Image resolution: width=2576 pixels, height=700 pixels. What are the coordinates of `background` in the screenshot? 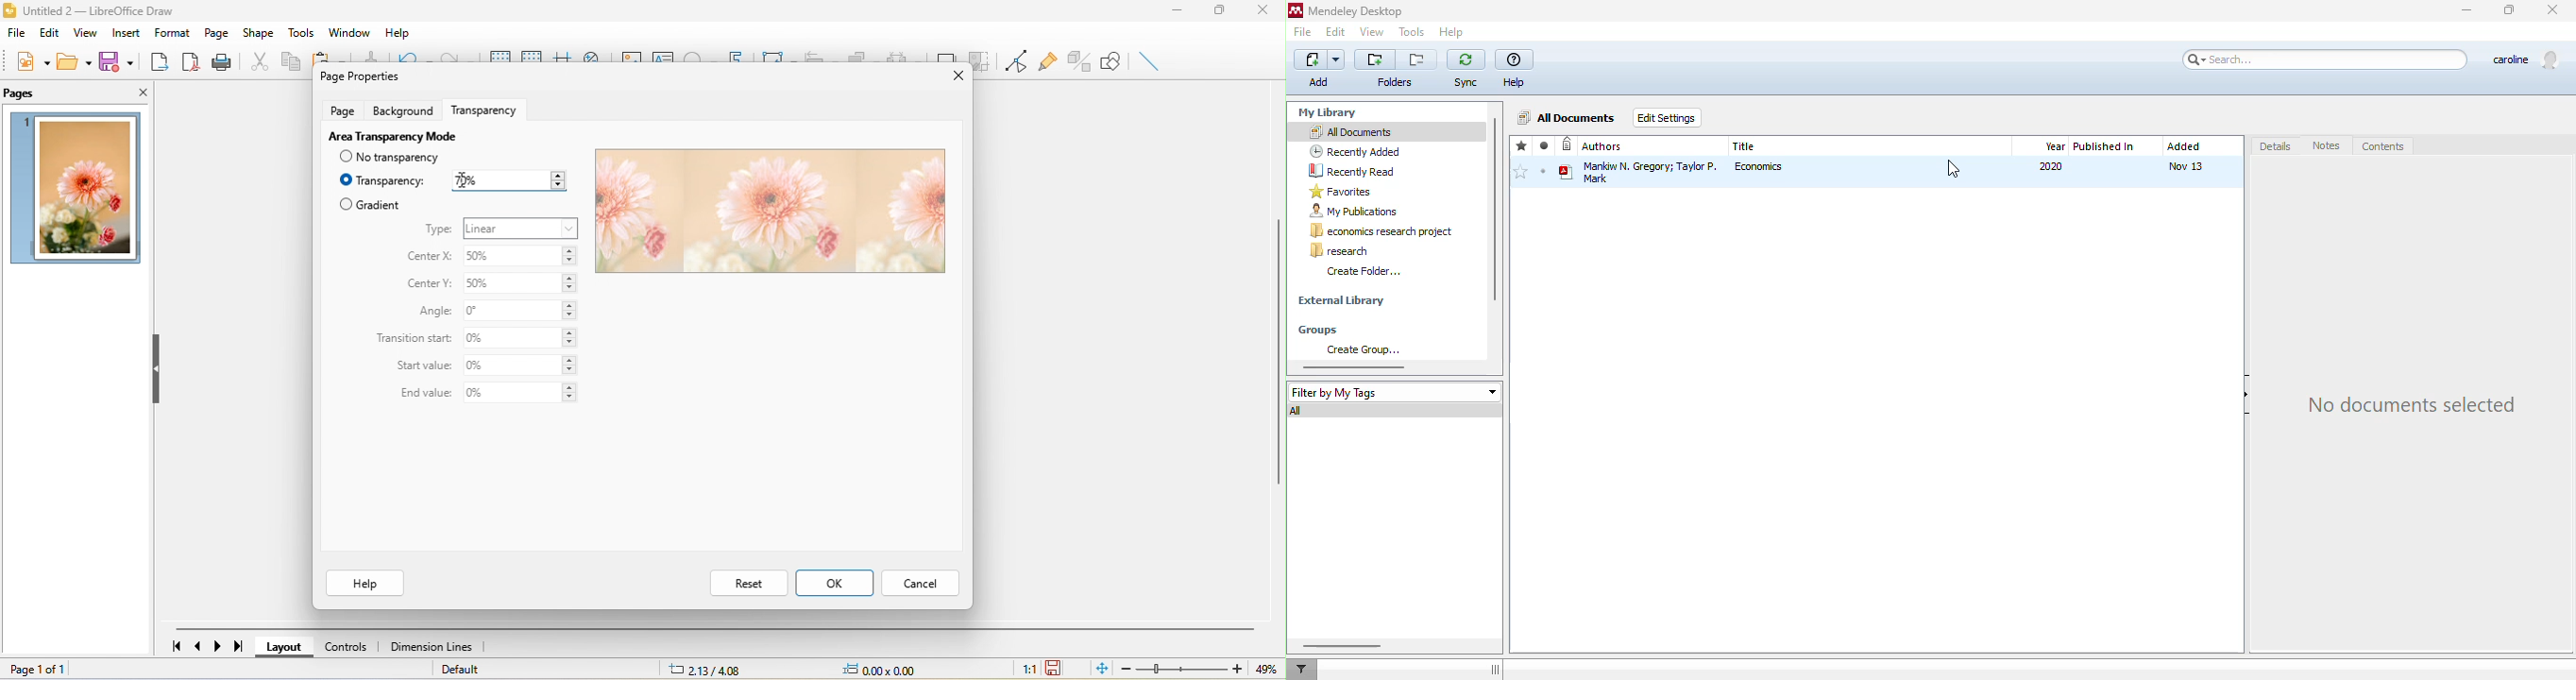 It's located at (406, 109).